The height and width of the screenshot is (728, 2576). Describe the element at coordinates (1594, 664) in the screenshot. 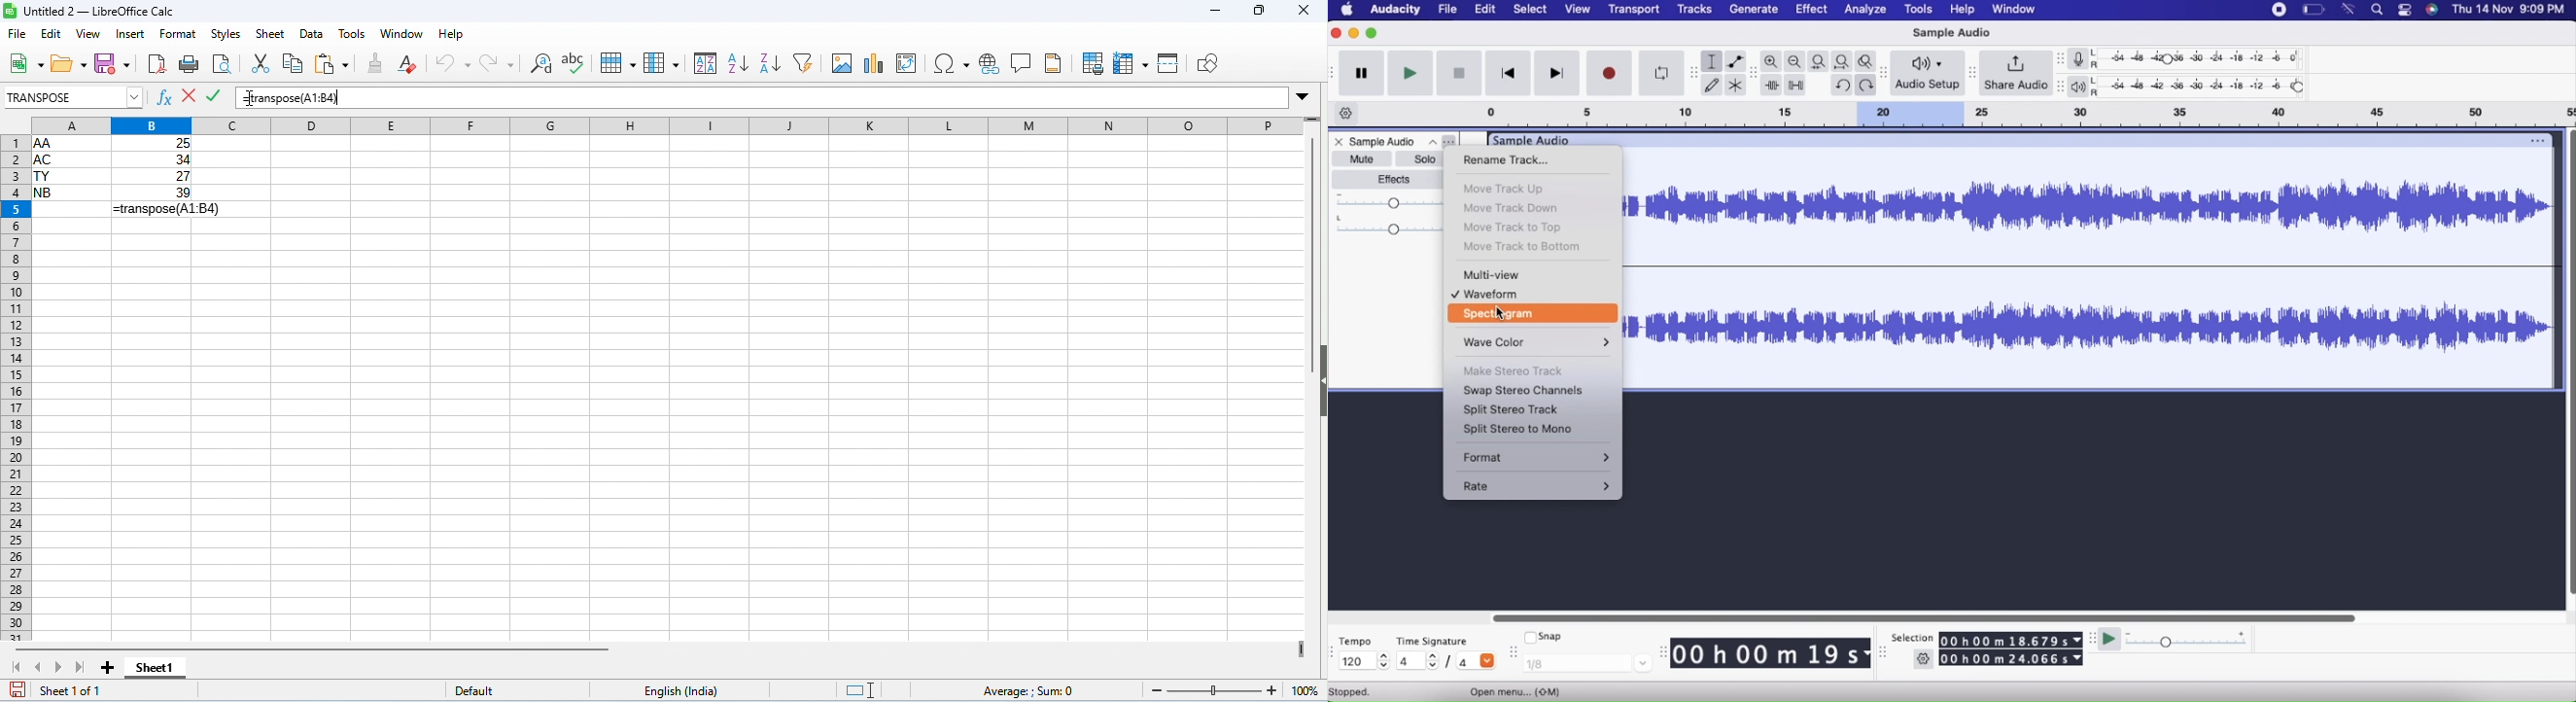

I see `1/8` at that location.